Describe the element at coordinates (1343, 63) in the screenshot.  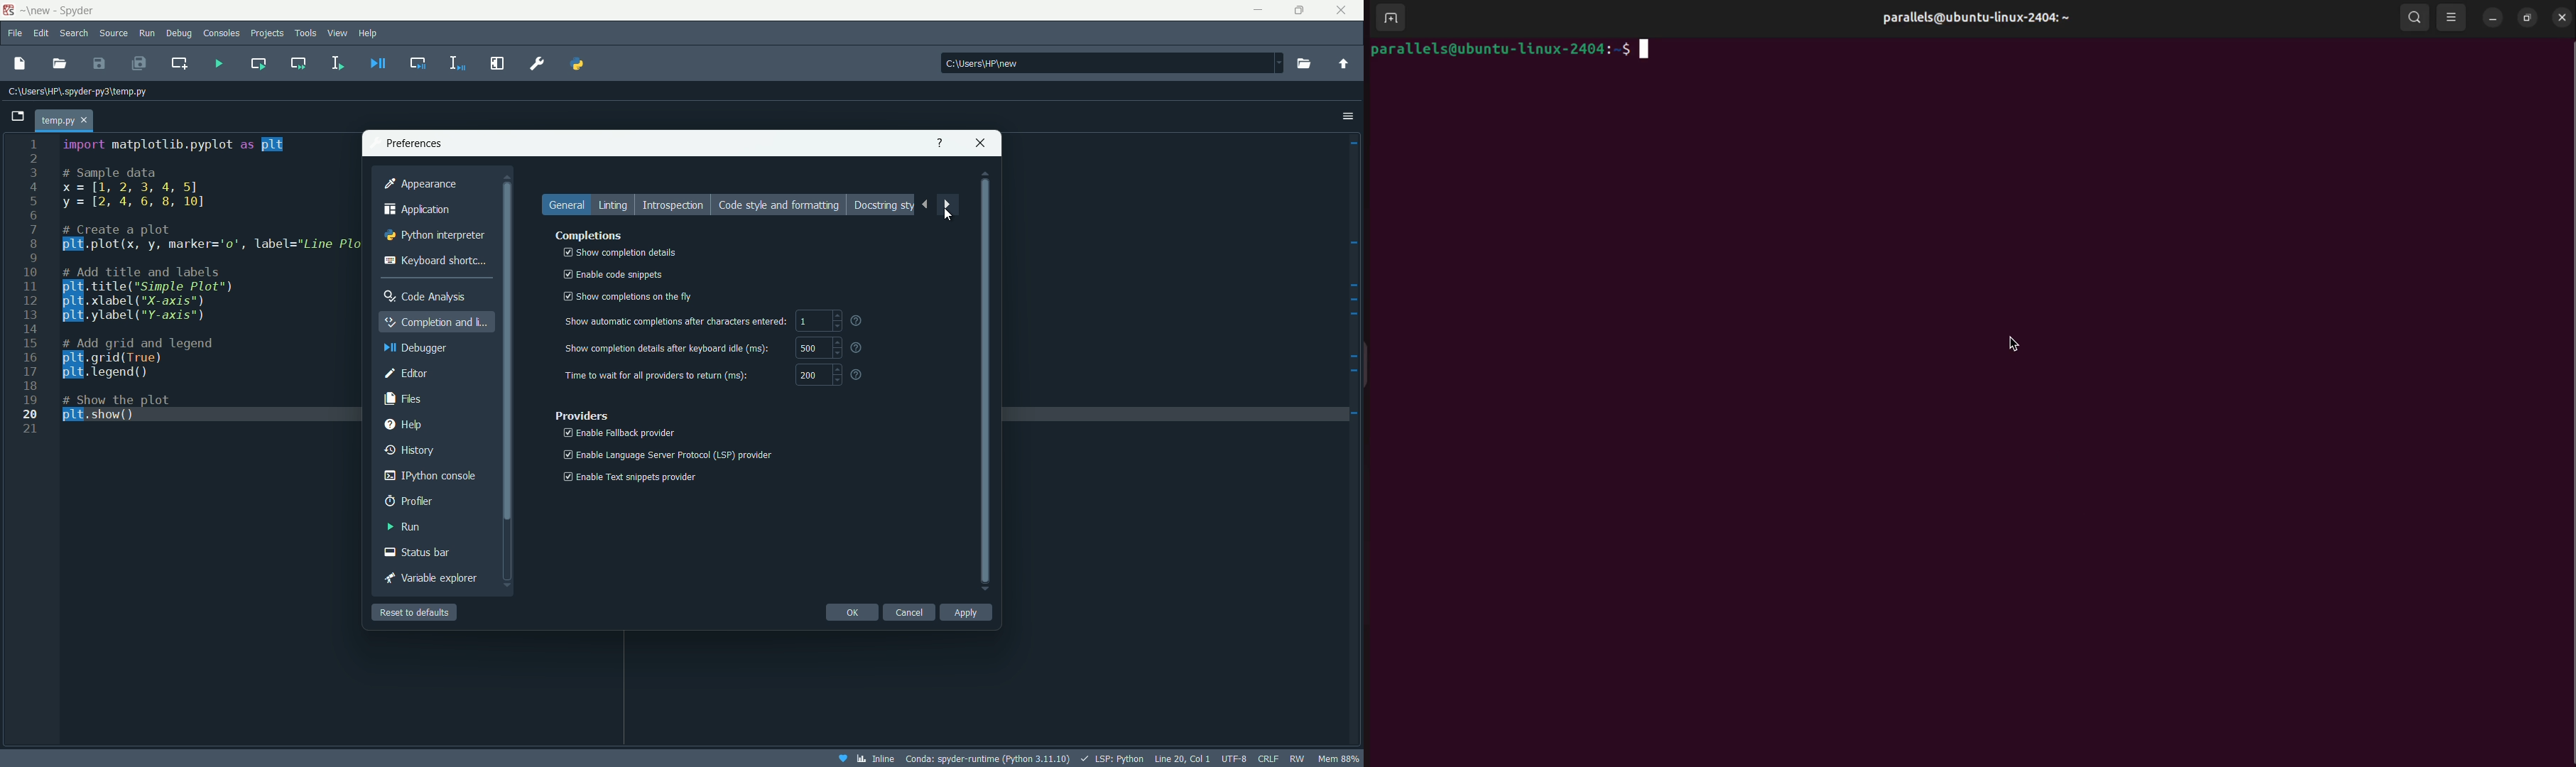
I see `parent directory` at that location.